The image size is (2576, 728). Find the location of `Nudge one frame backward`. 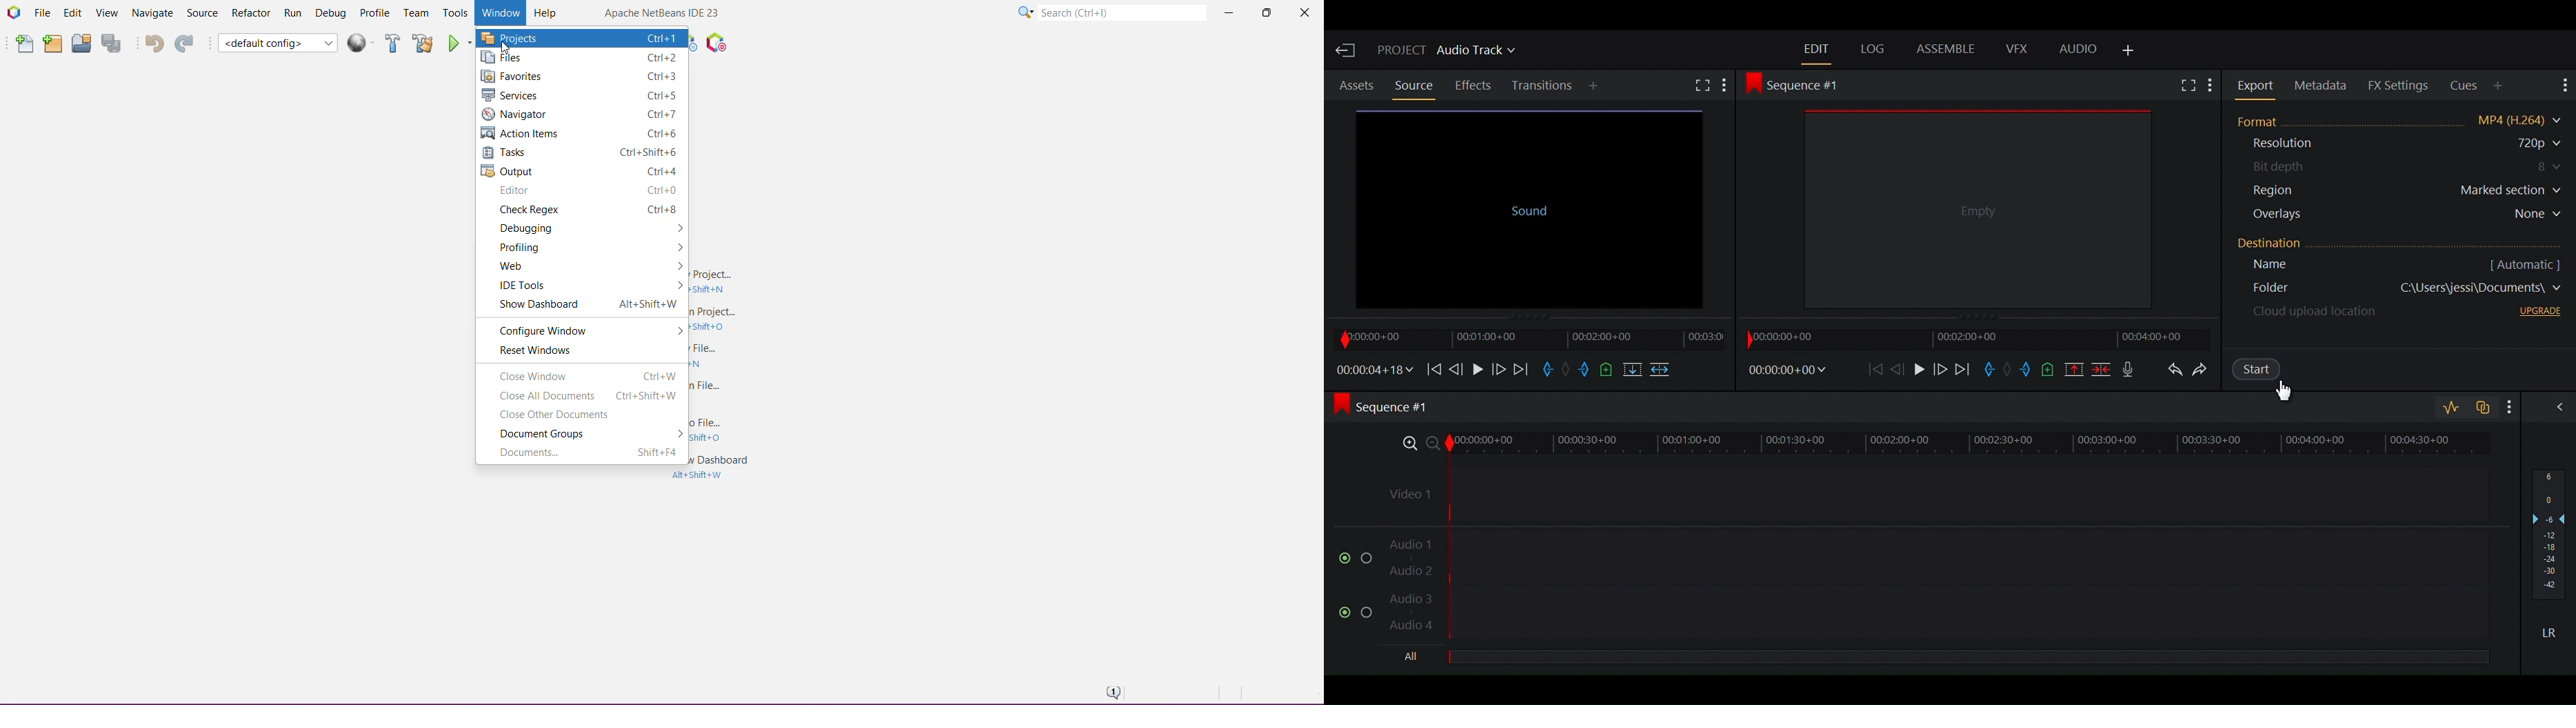

Nudge one frame backward is located at coordinates (1458, 368).